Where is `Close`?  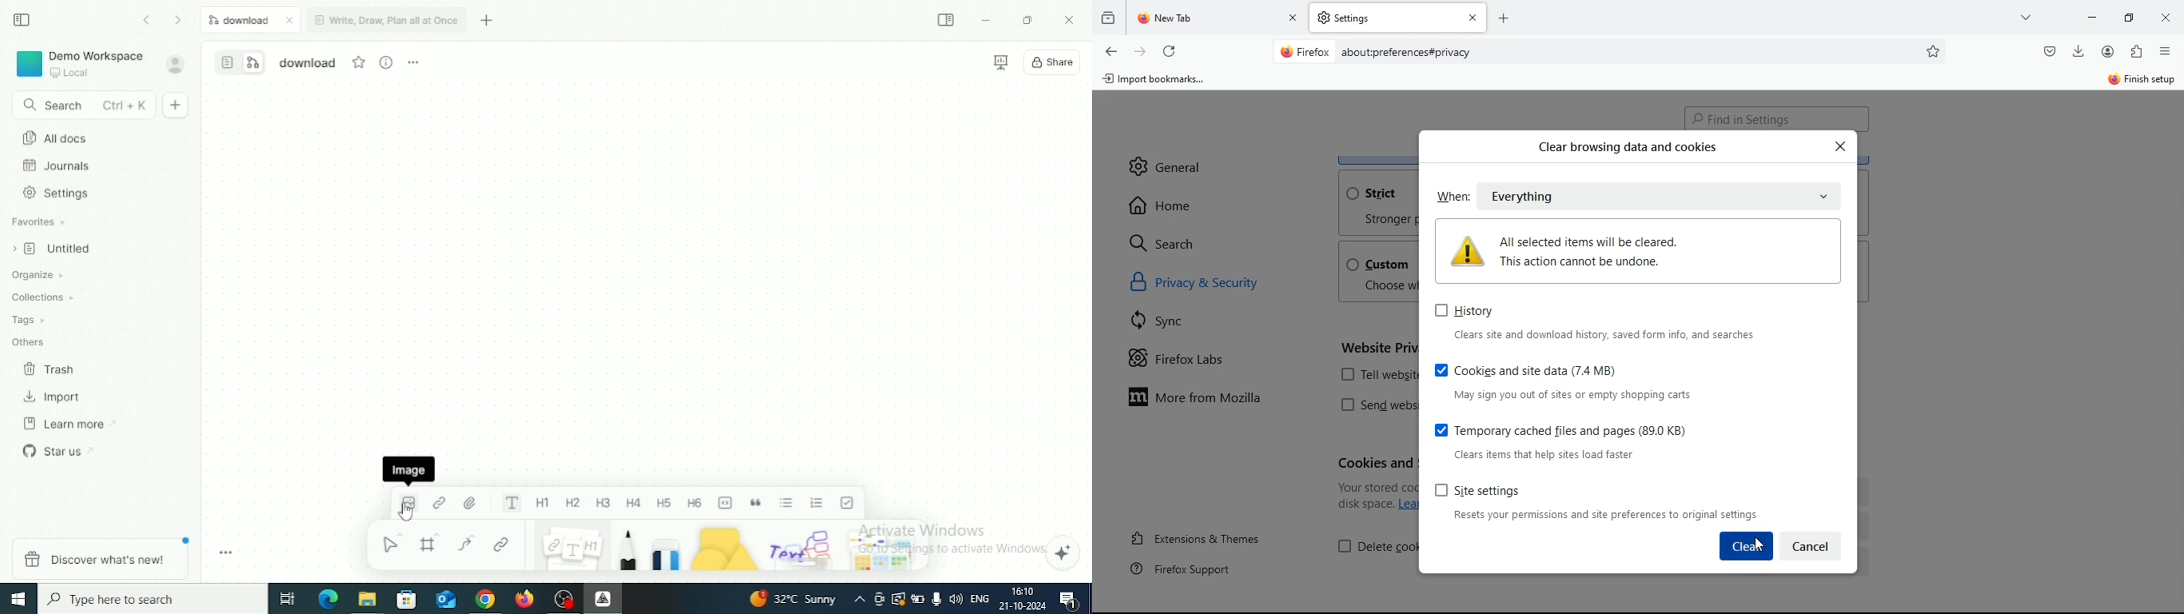
Close is located at coordinates (1841, 147).